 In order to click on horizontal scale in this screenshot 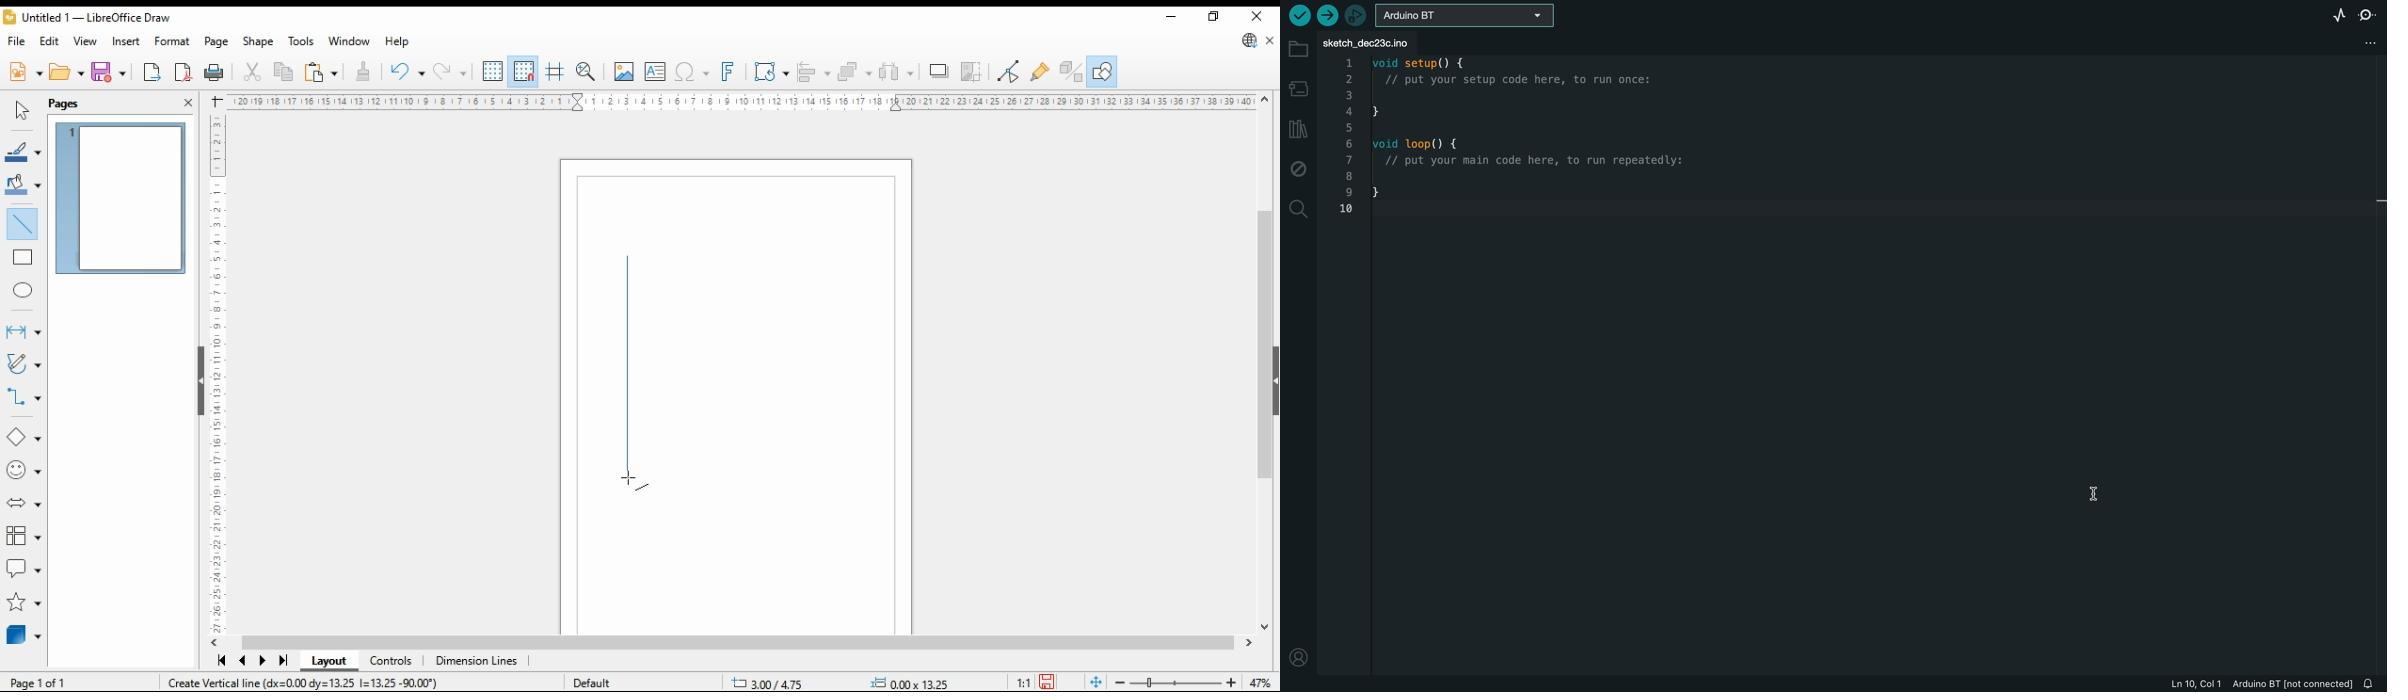, I will do `click(741, 101)`.